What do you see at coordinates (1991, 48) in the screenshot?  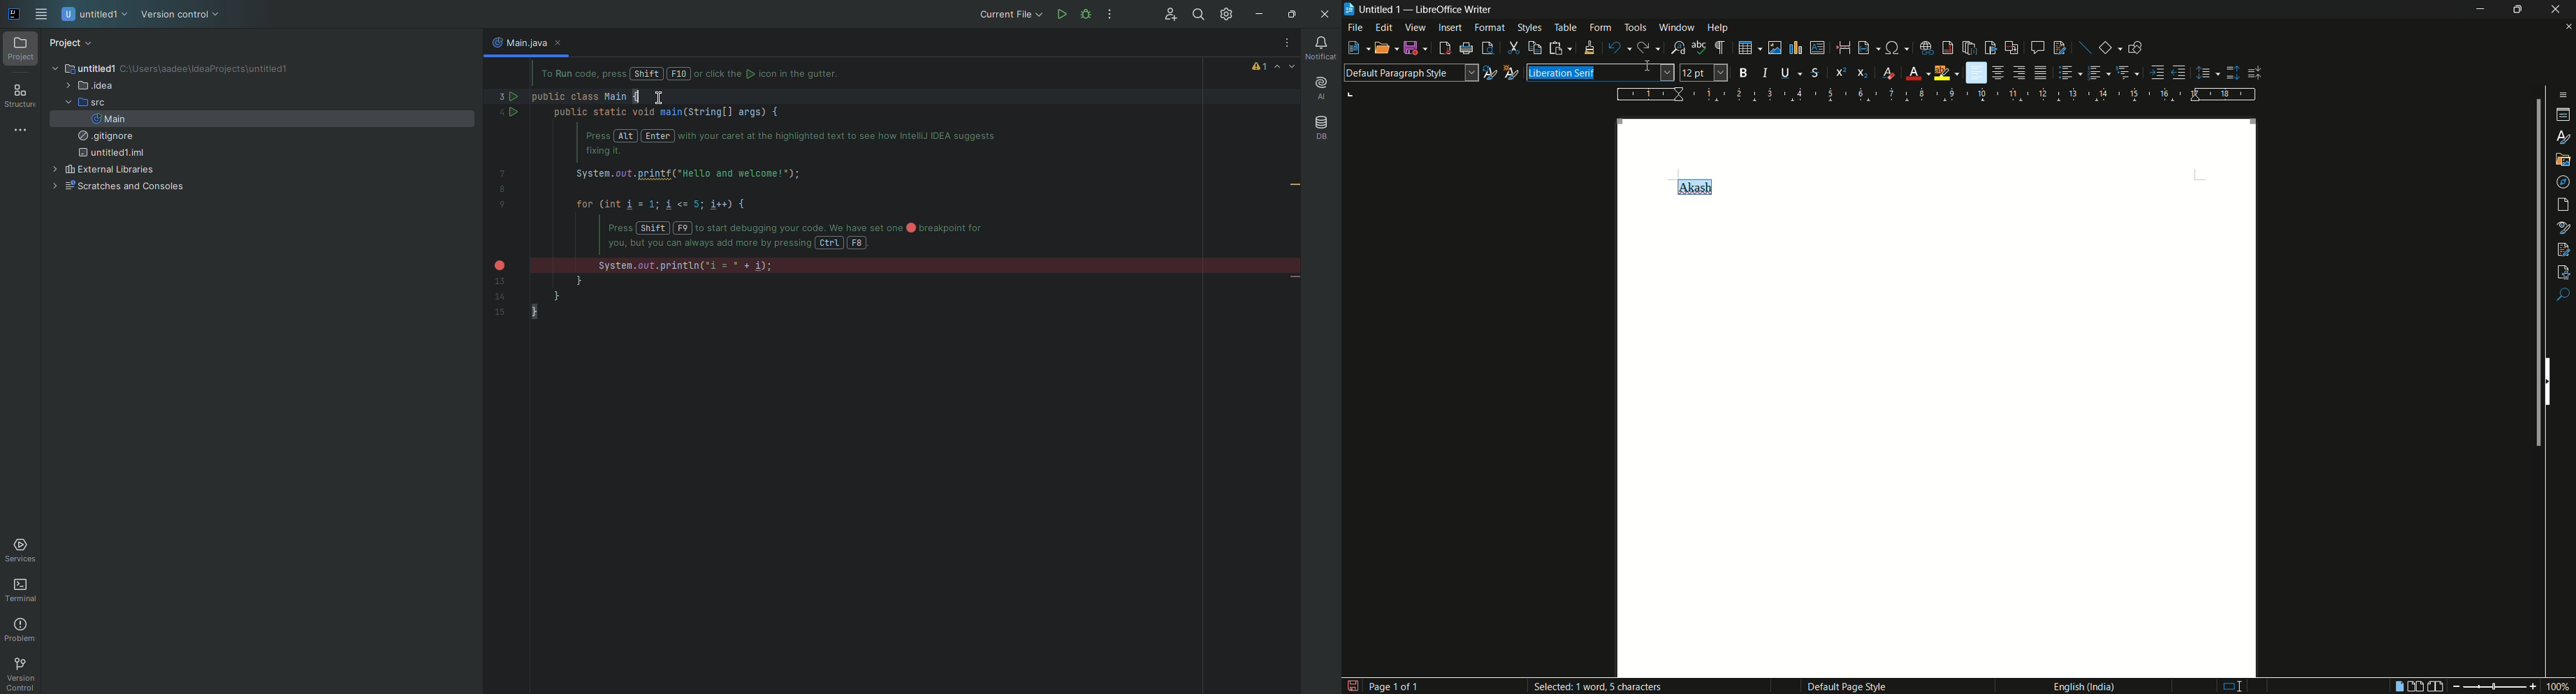 I see `insert bookmark` at bounding box center [1991, 48].